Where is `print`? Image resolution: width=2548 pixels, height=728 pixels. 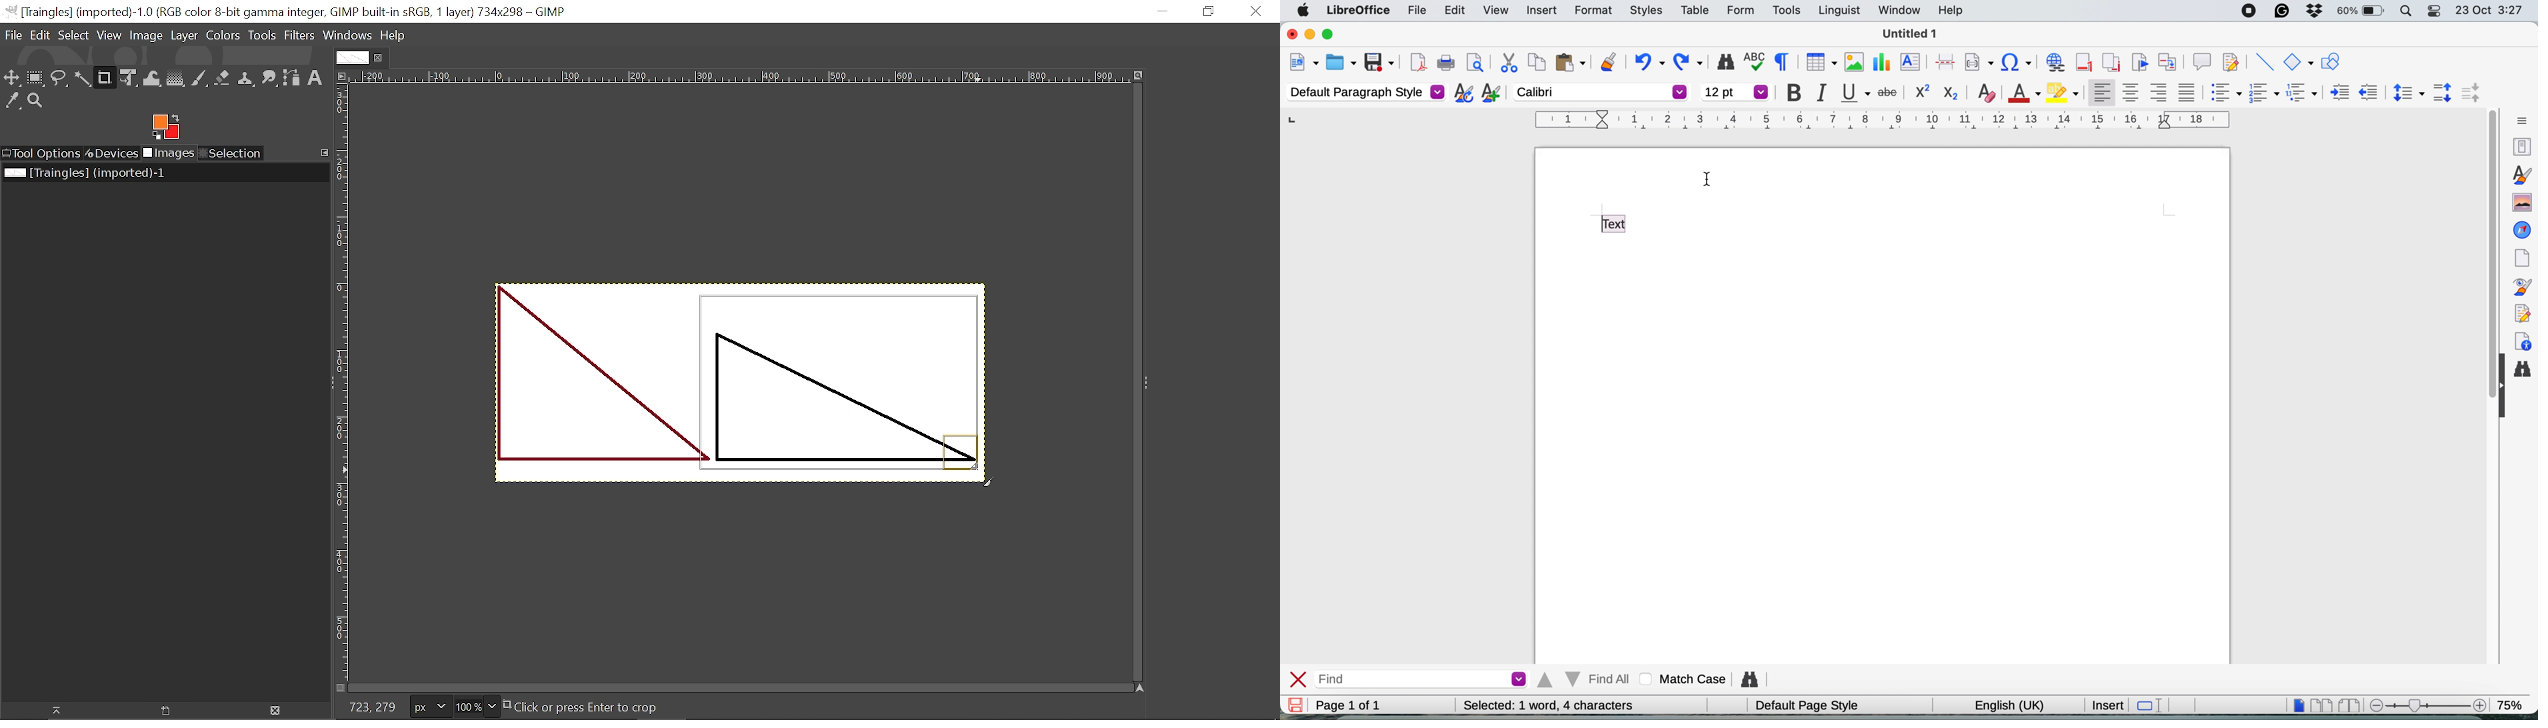 print is located at coordinates (1445, 64).